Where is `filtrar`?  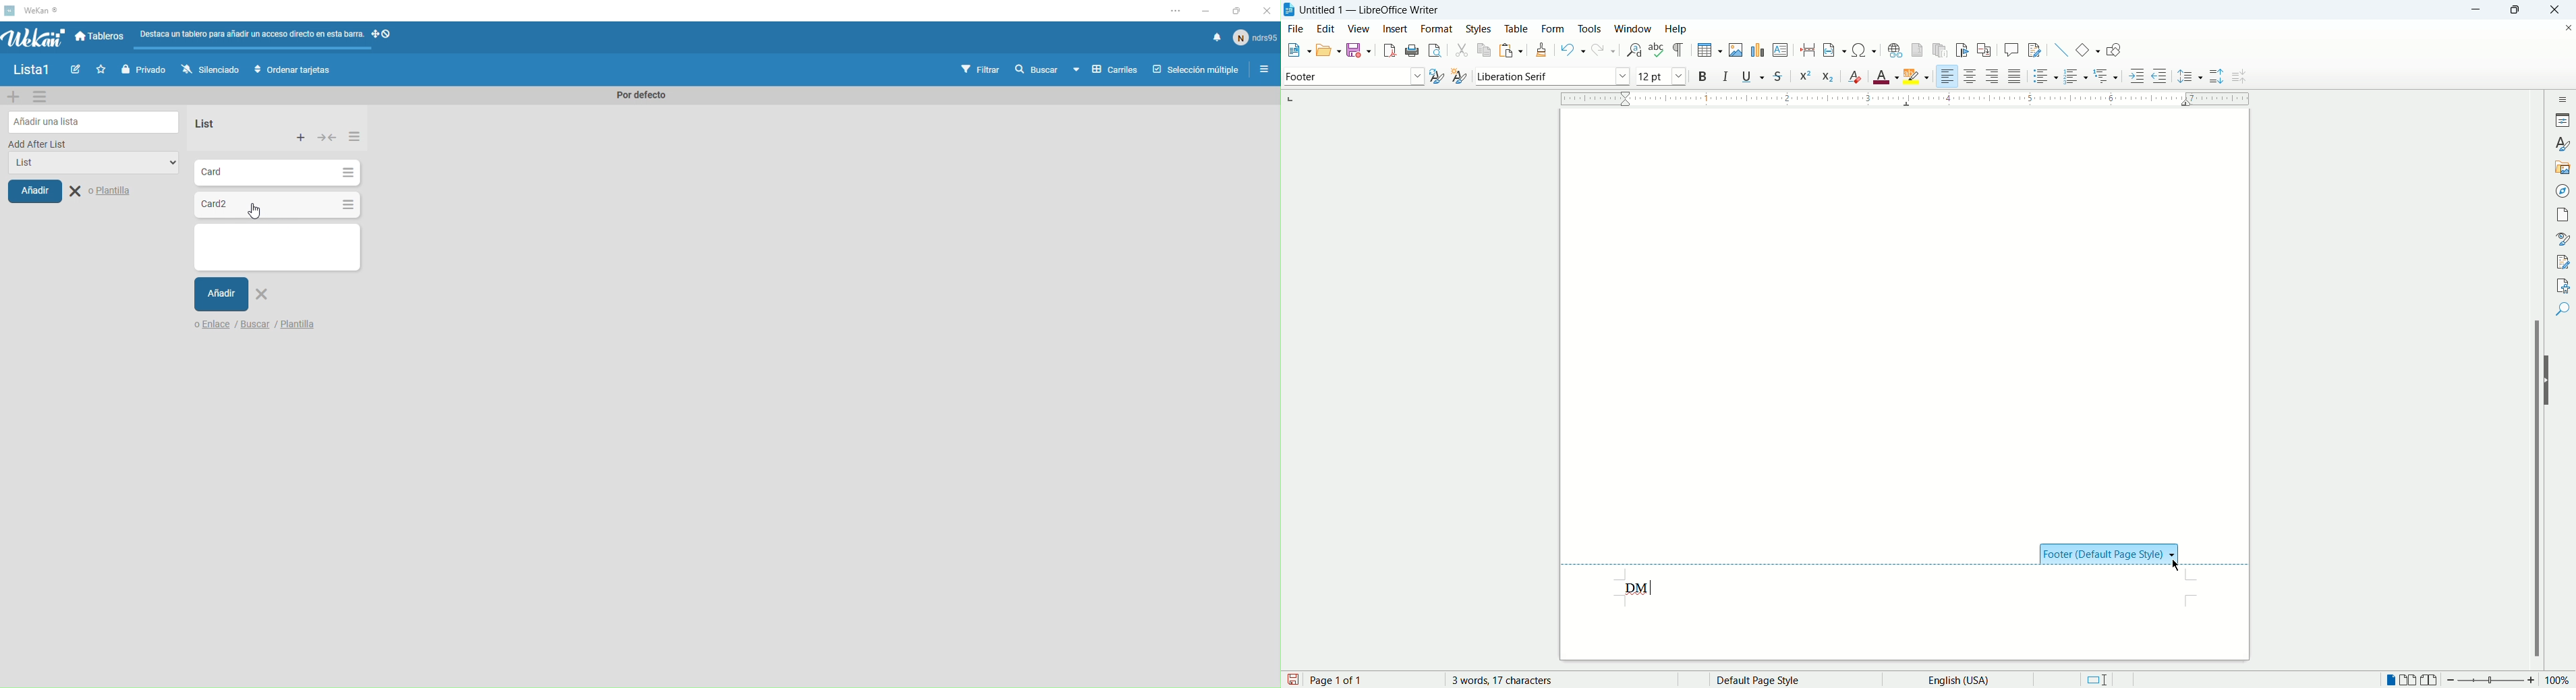 filtrar is located at coordinates (982, 69).